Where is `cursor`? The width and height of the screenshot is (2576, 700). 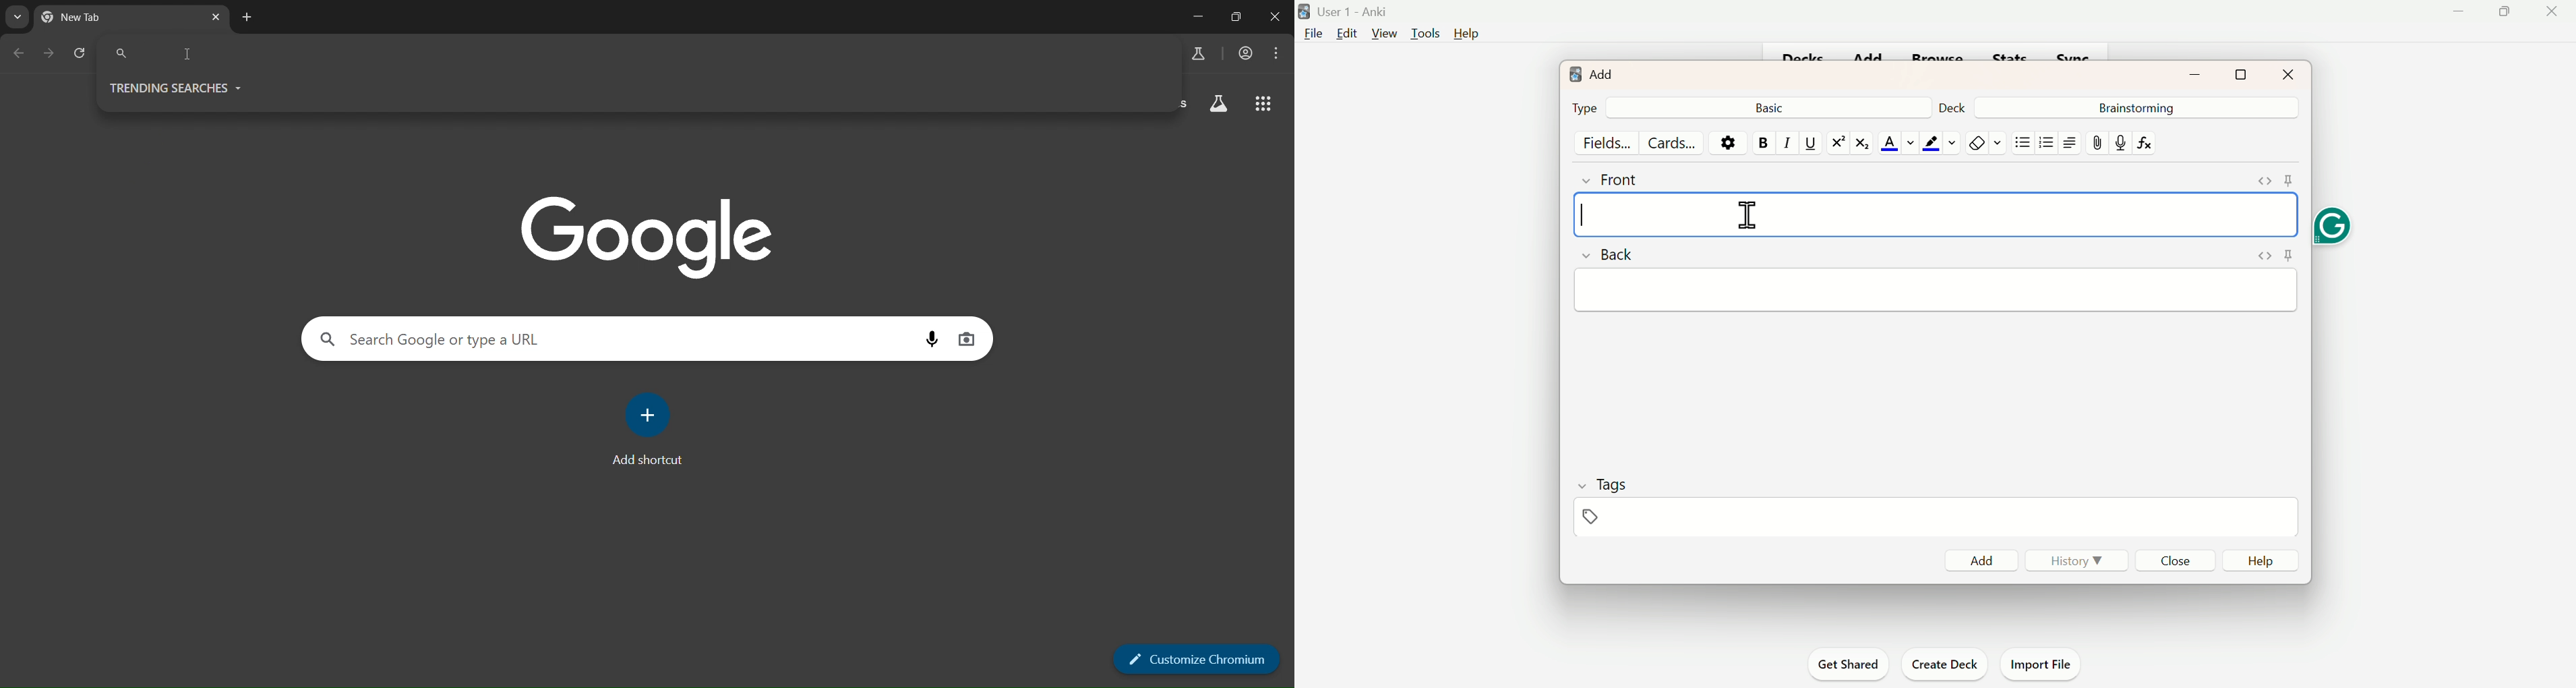
cursor is located at coordinates (1746, 215).